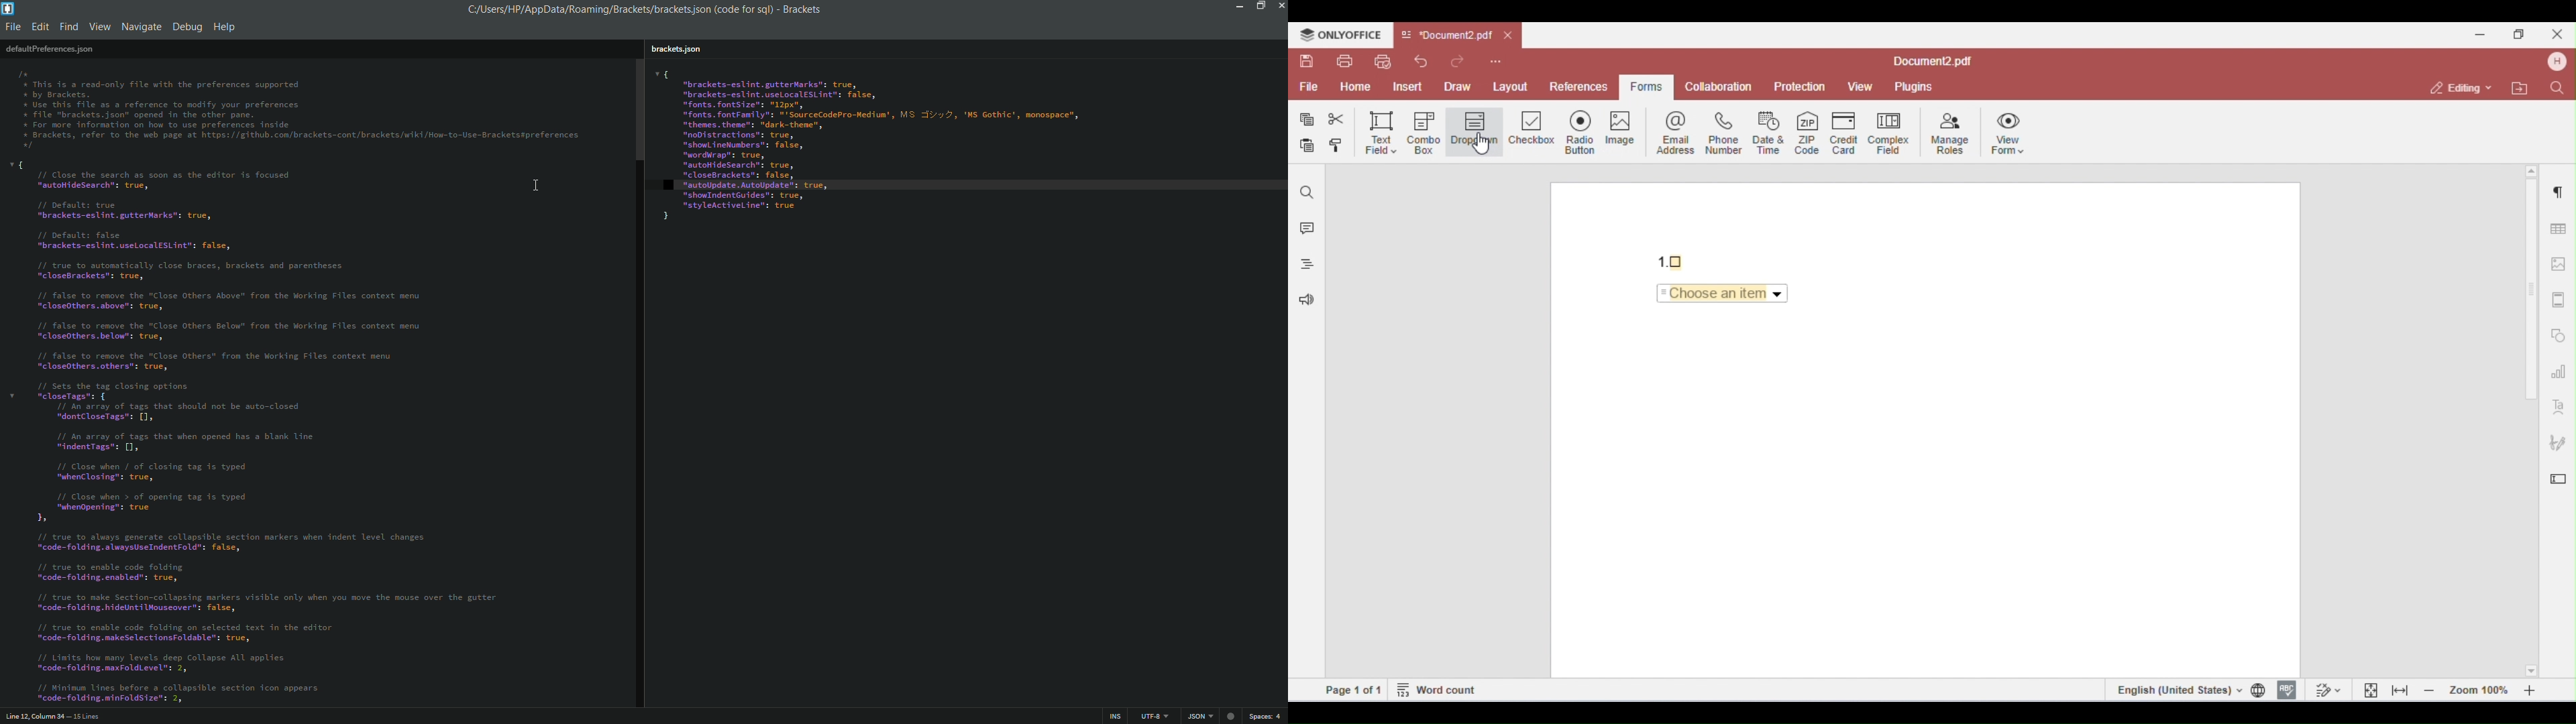  What do you see at coordinates (49, 48) in the screenshot?
I see `defaultpreferences.json` at bounding box center [49, 48].